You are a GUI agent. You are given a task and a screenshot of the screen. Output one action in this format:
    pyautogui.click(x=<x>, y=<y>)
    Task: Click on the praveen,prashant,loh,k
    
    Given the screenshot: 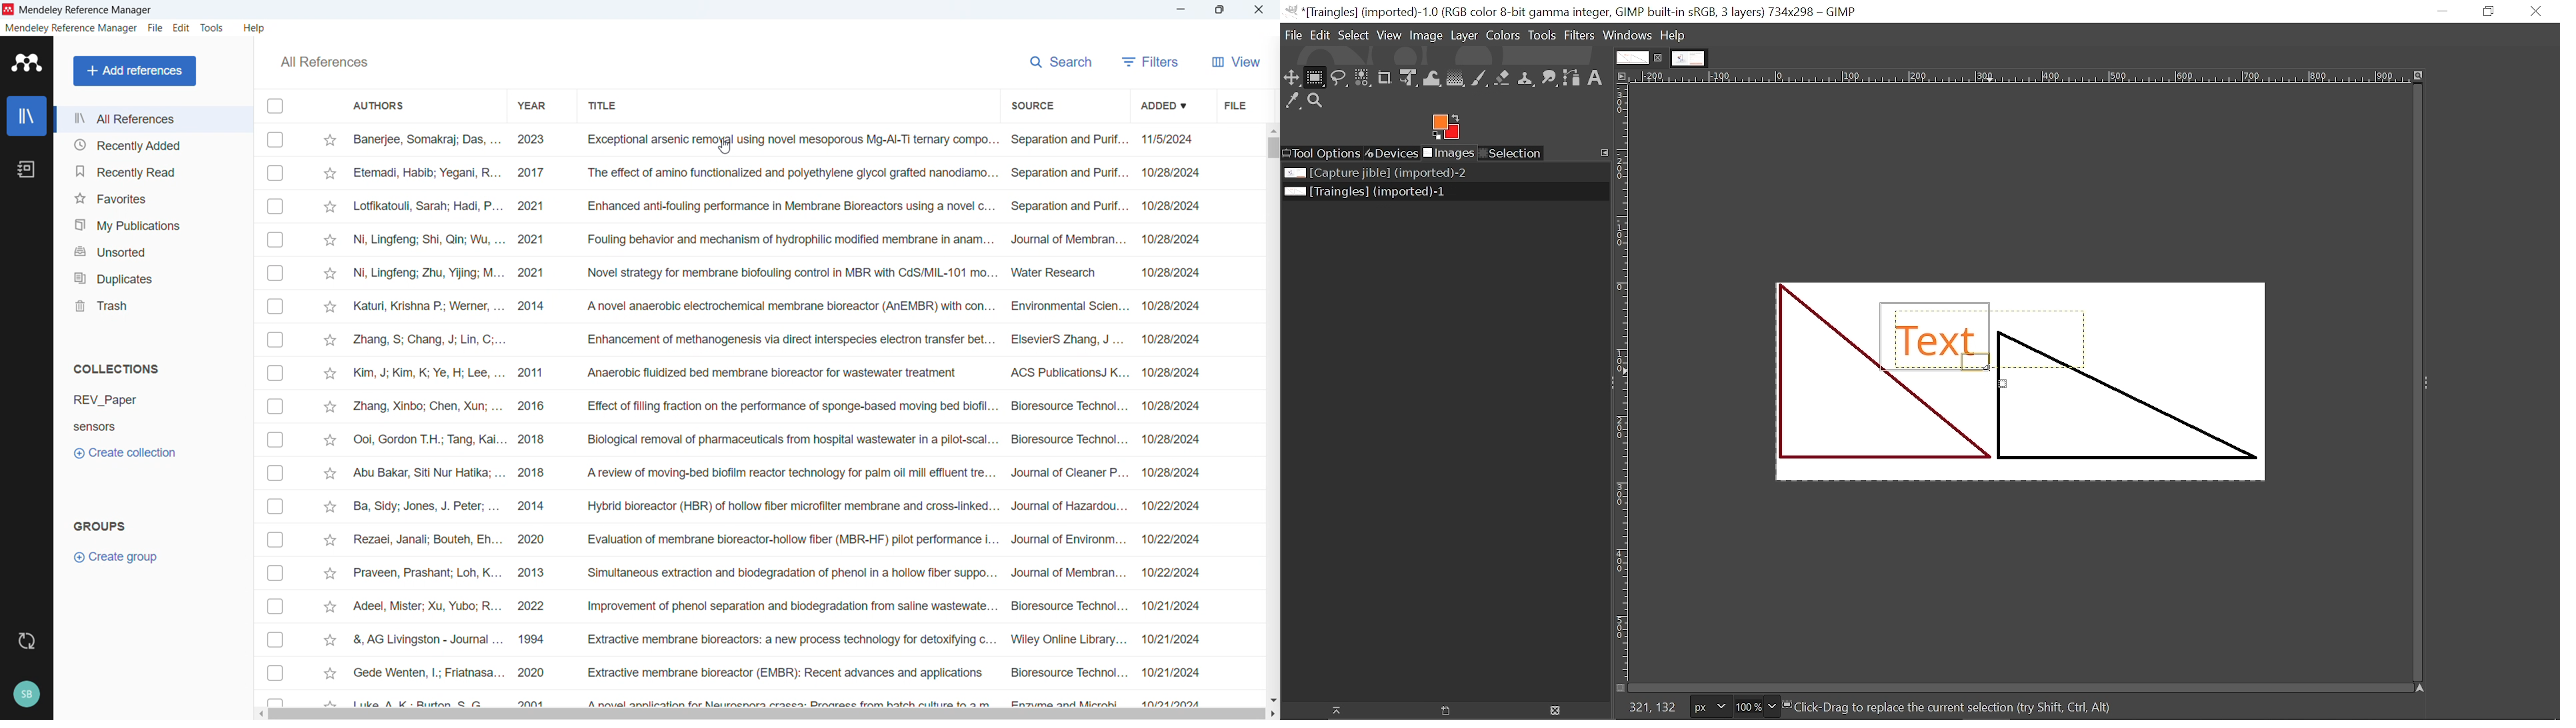 What is the action you would take?
    pyautogui.click(x=427, y=574)
    